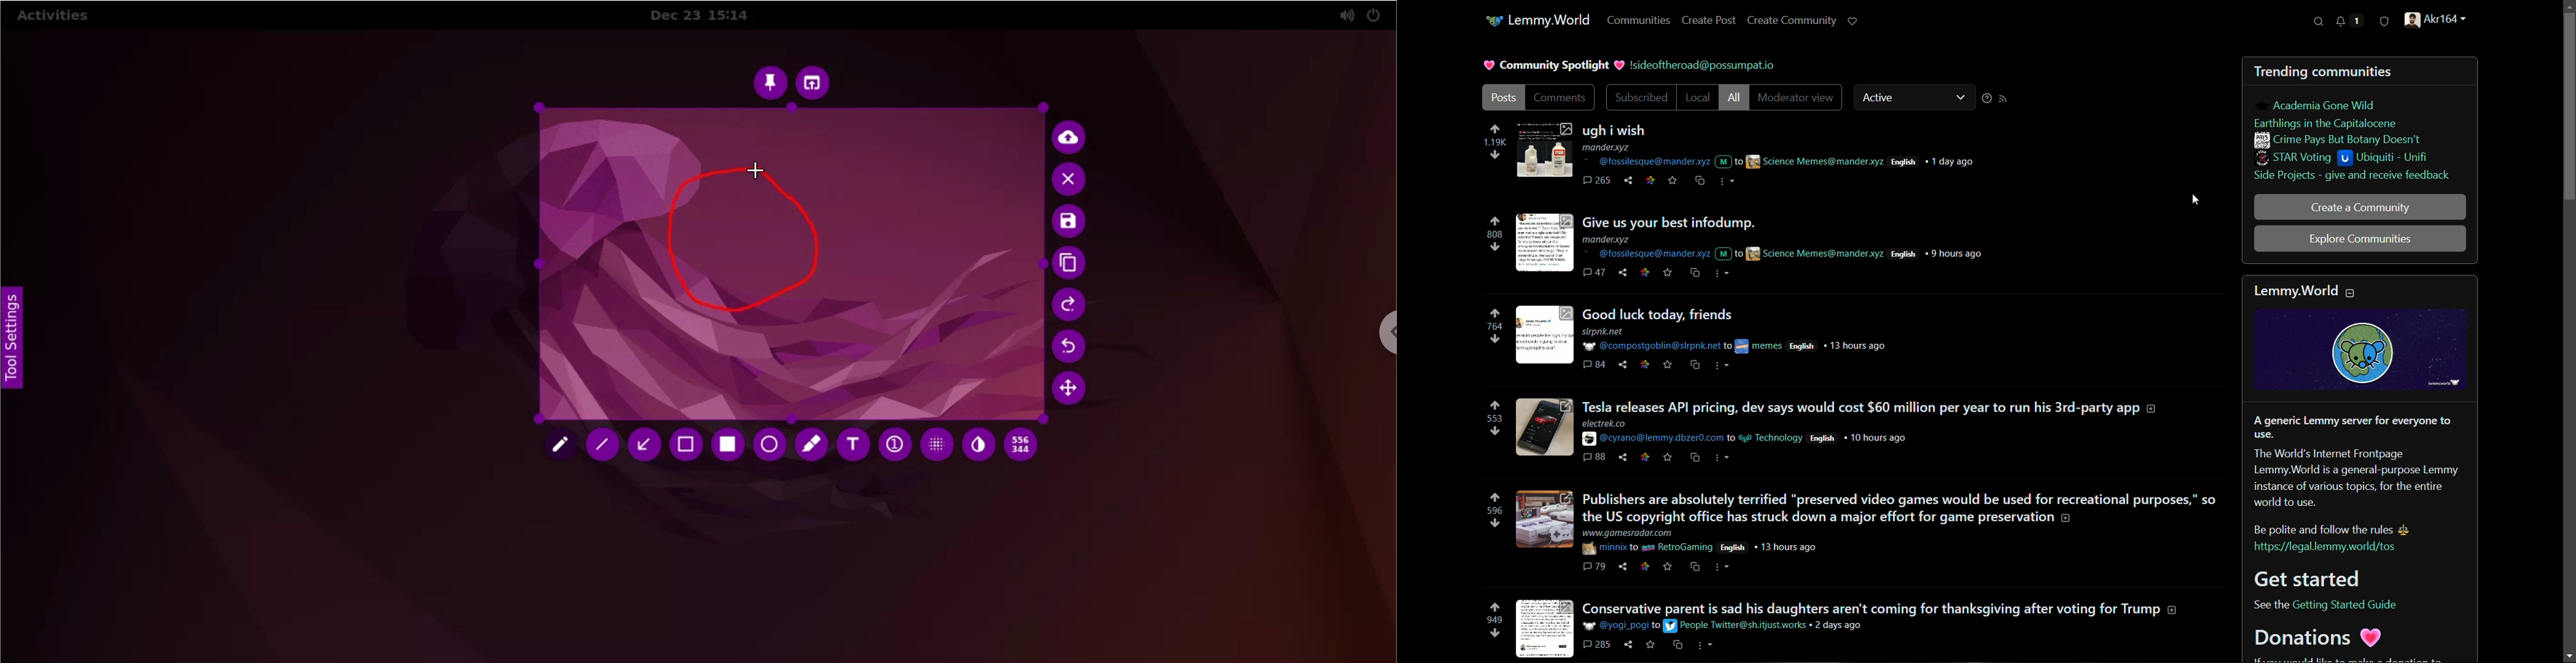  What do you see at coordinates (1794, 98) in the screenshot?
I see `moderator view` at bounding box center [1794, 98].